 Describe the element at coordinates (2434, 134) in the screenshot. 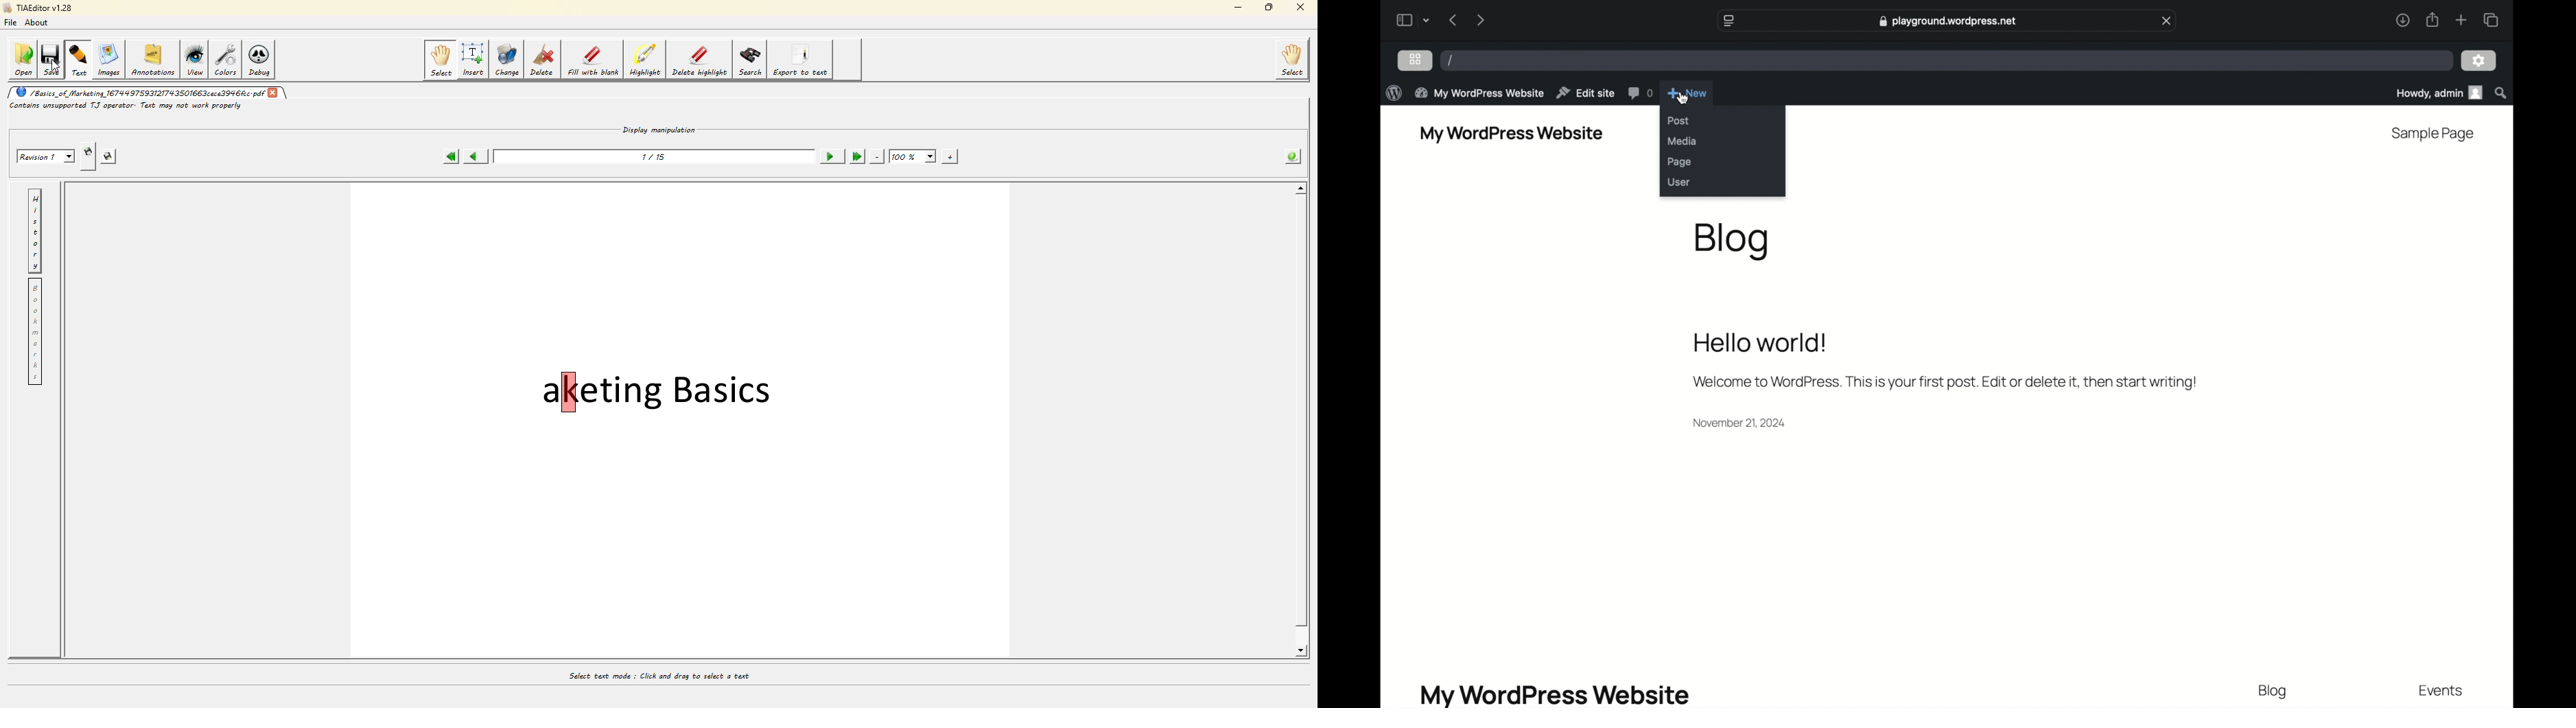

I see `sample page` at that location.